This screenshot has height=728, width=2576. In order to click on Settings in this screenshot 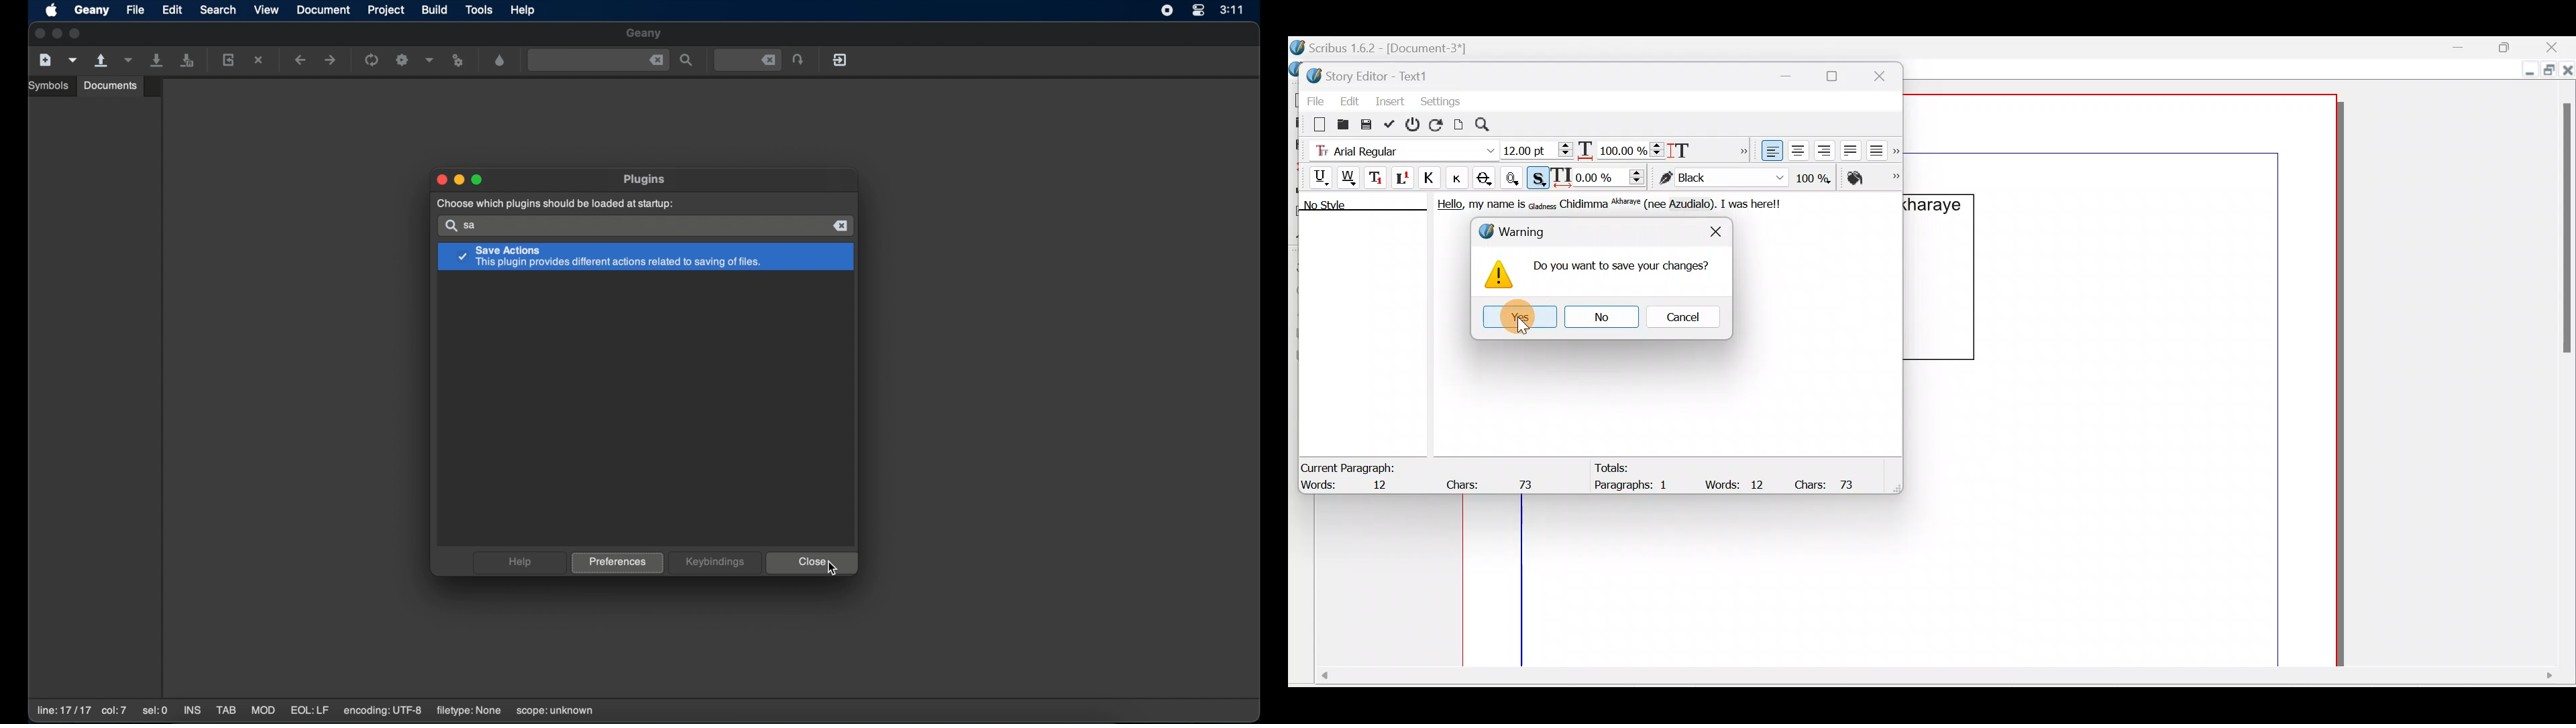, I will do `click(1440, 100)`.